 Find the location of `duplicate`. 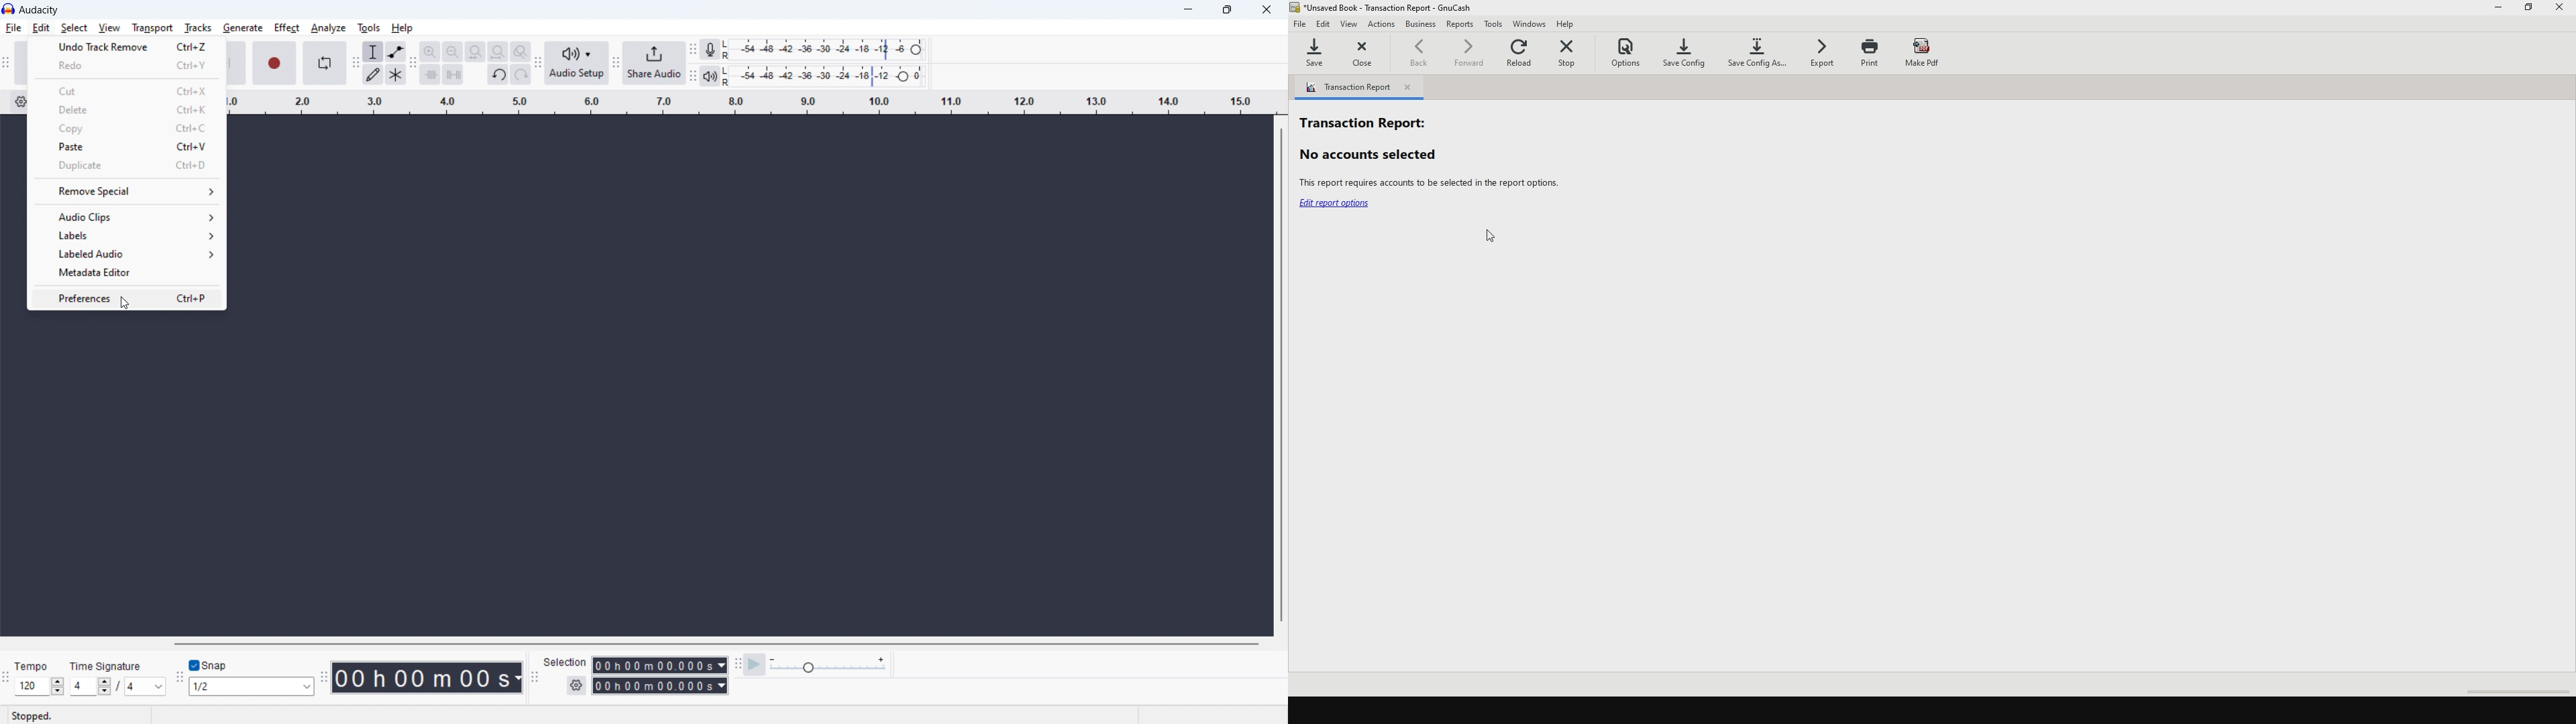

duplicate is located at coordinates (127, 165).